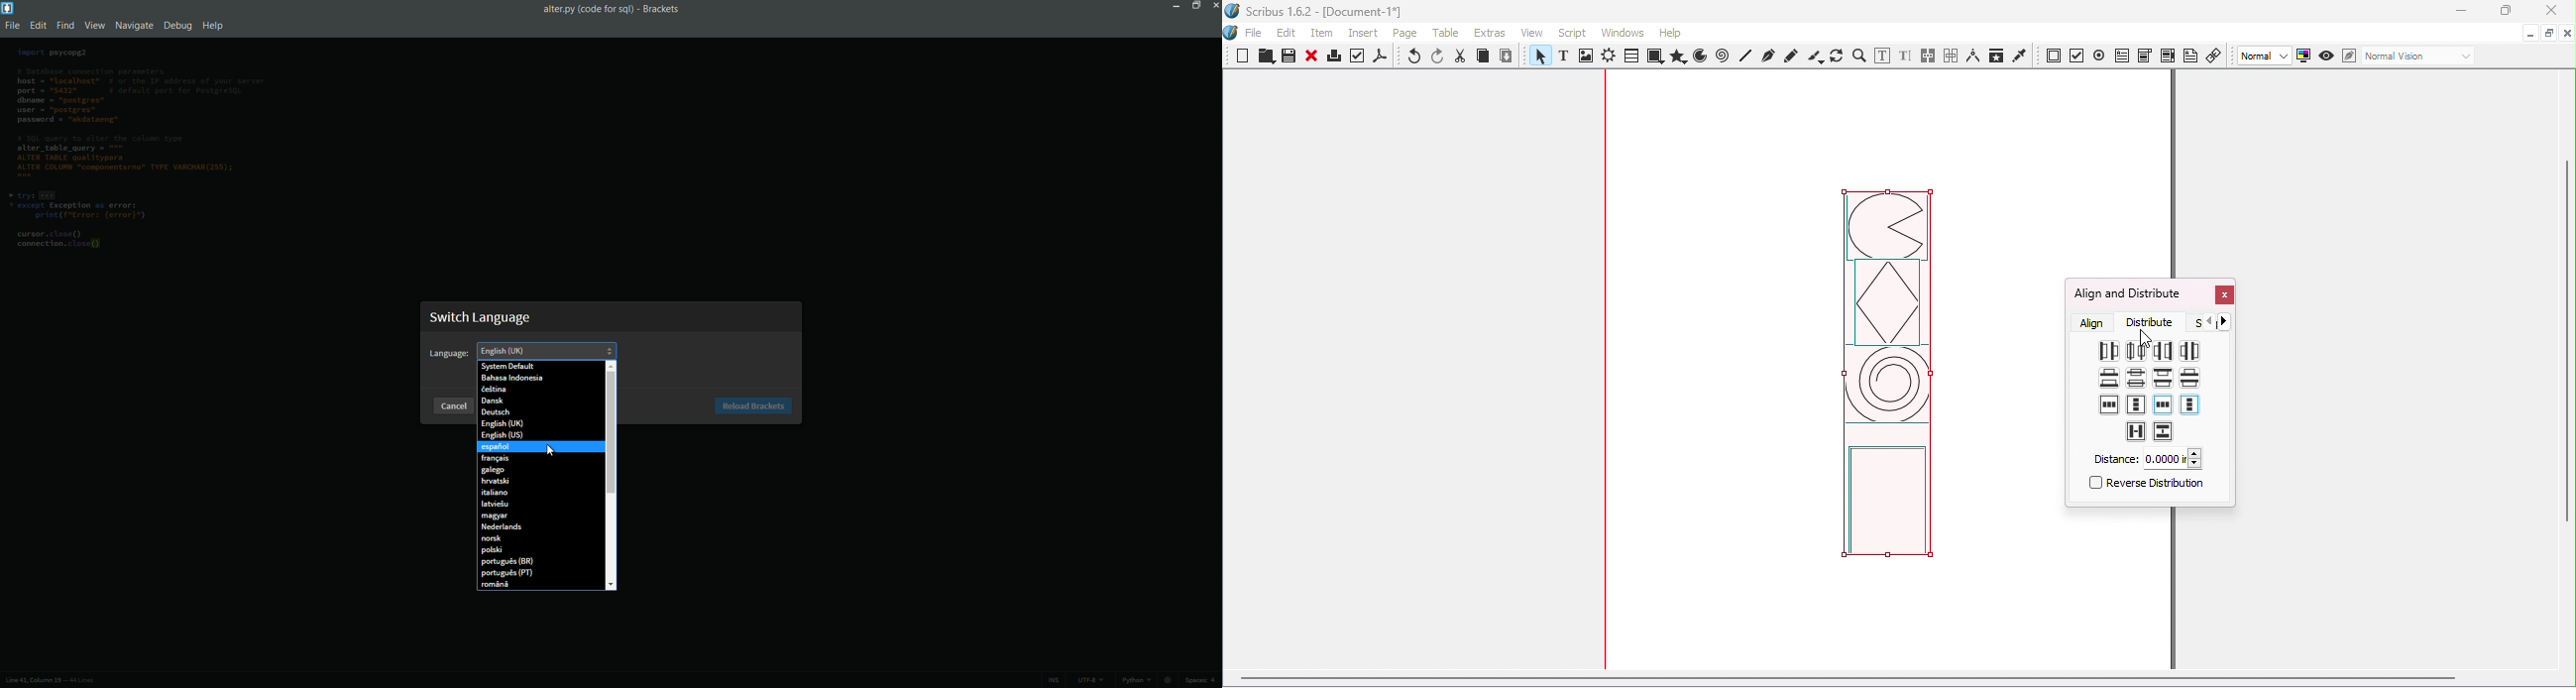  Describe the element at coordinates (553, 449) in the screenshot. I see `cursor on español` at that location.